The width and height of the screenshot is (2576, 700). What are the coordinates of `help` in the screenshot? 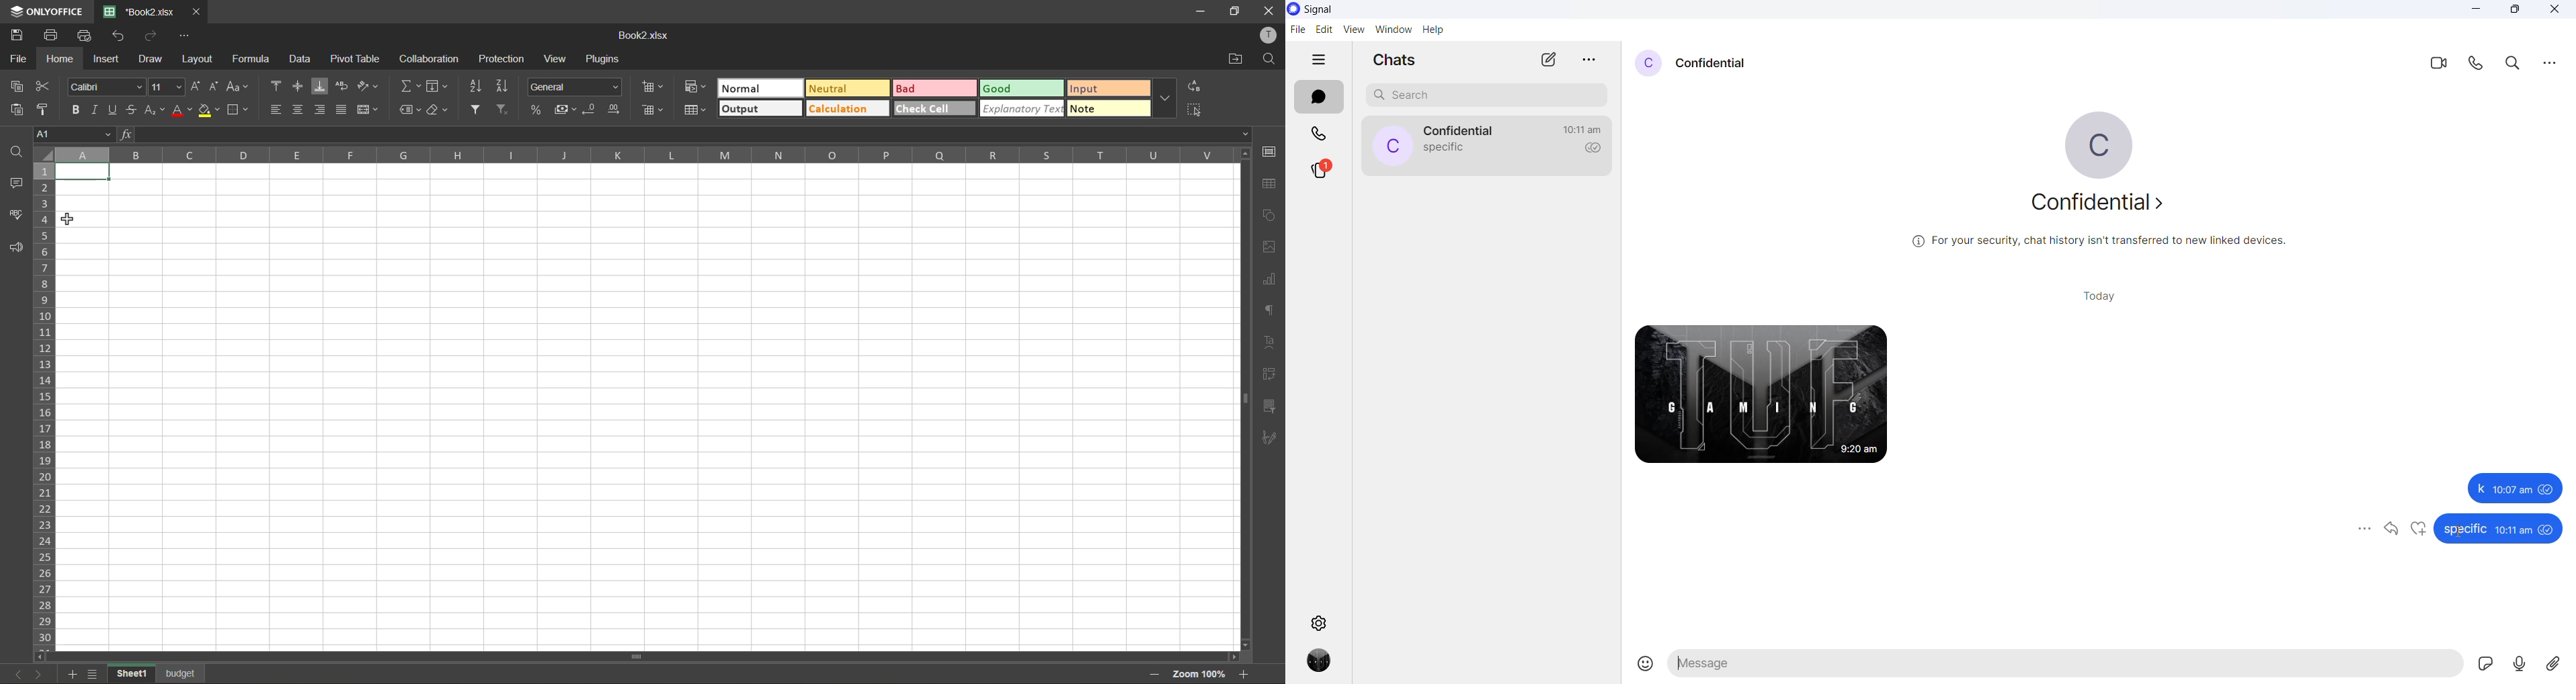 It's located at (1433, 31).